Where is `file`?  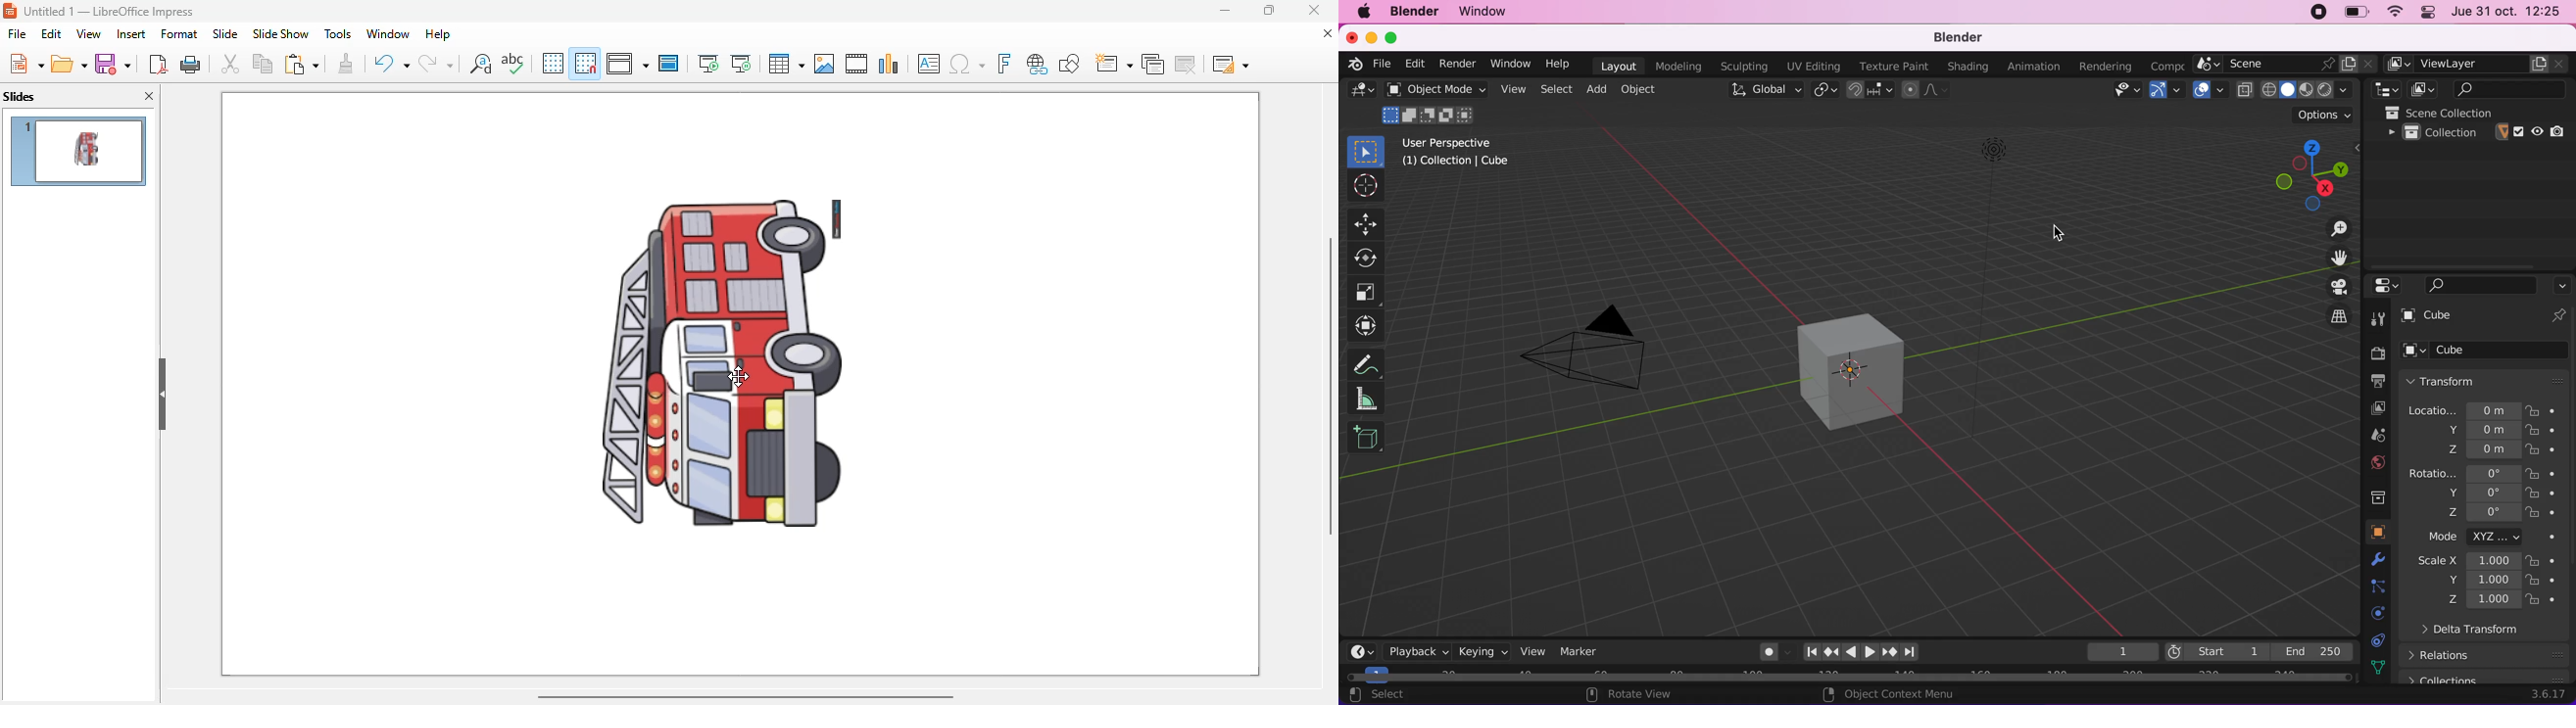 file is located at coordinates (18, 33).